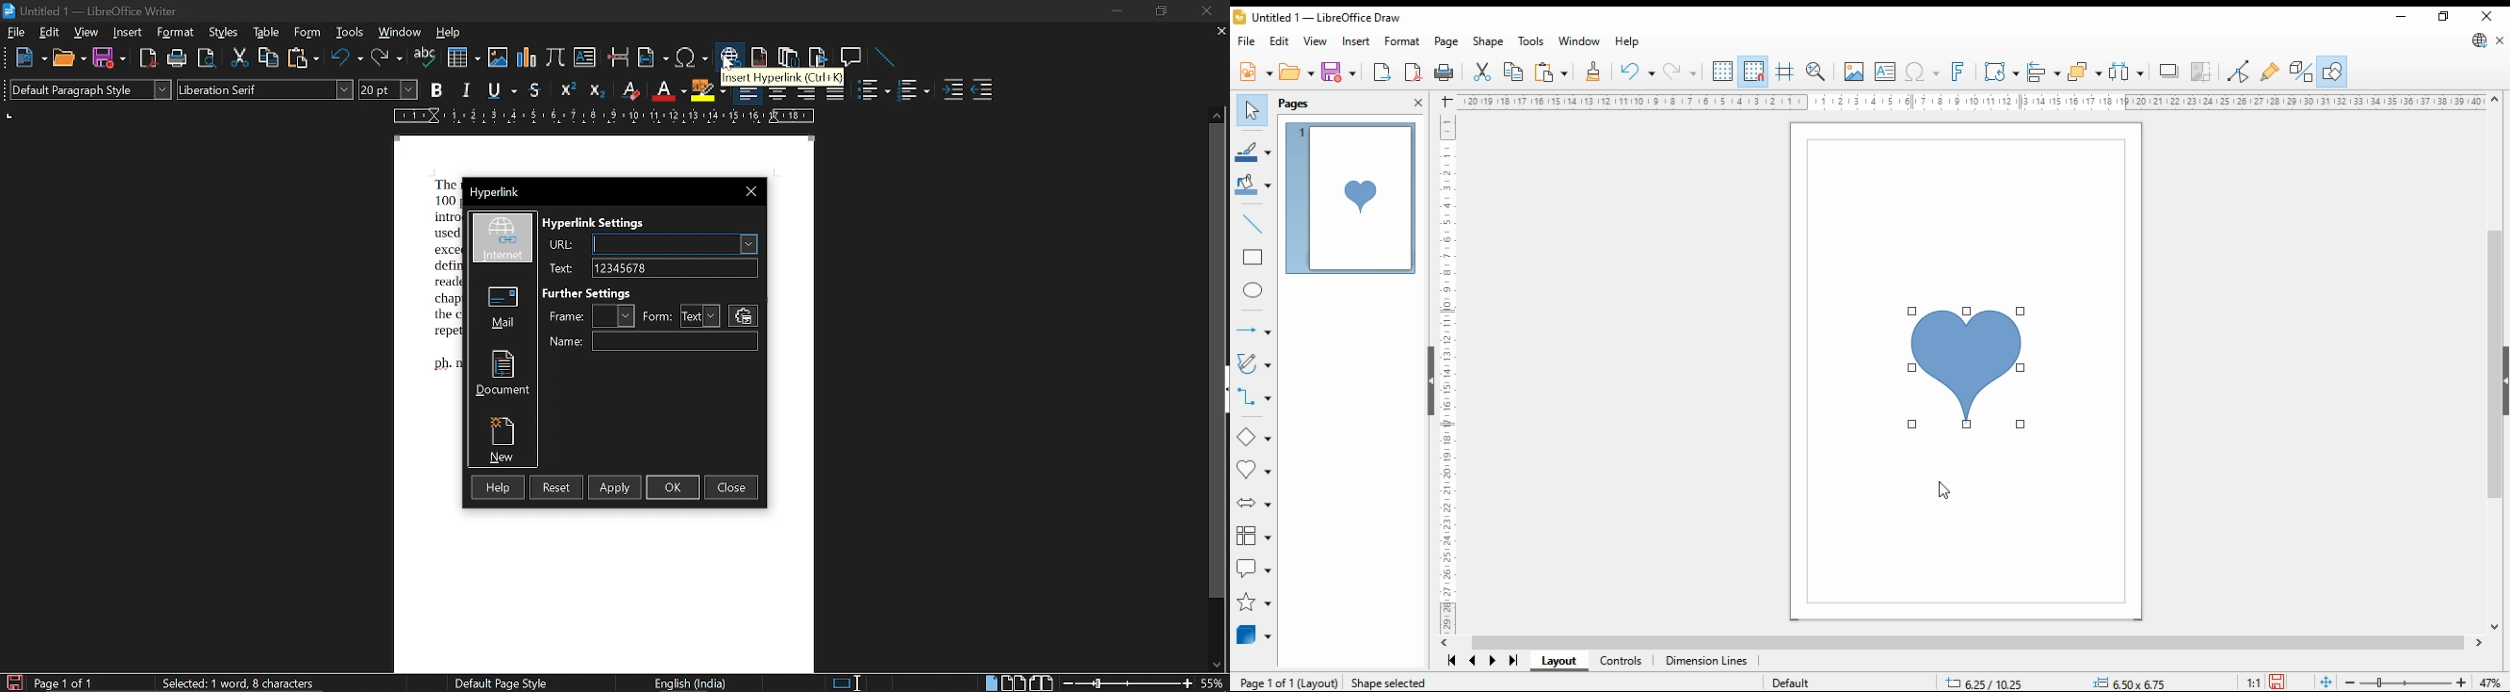 This screenshot has height=700, width=2520. I want to click on subscript, so click(595, 90).